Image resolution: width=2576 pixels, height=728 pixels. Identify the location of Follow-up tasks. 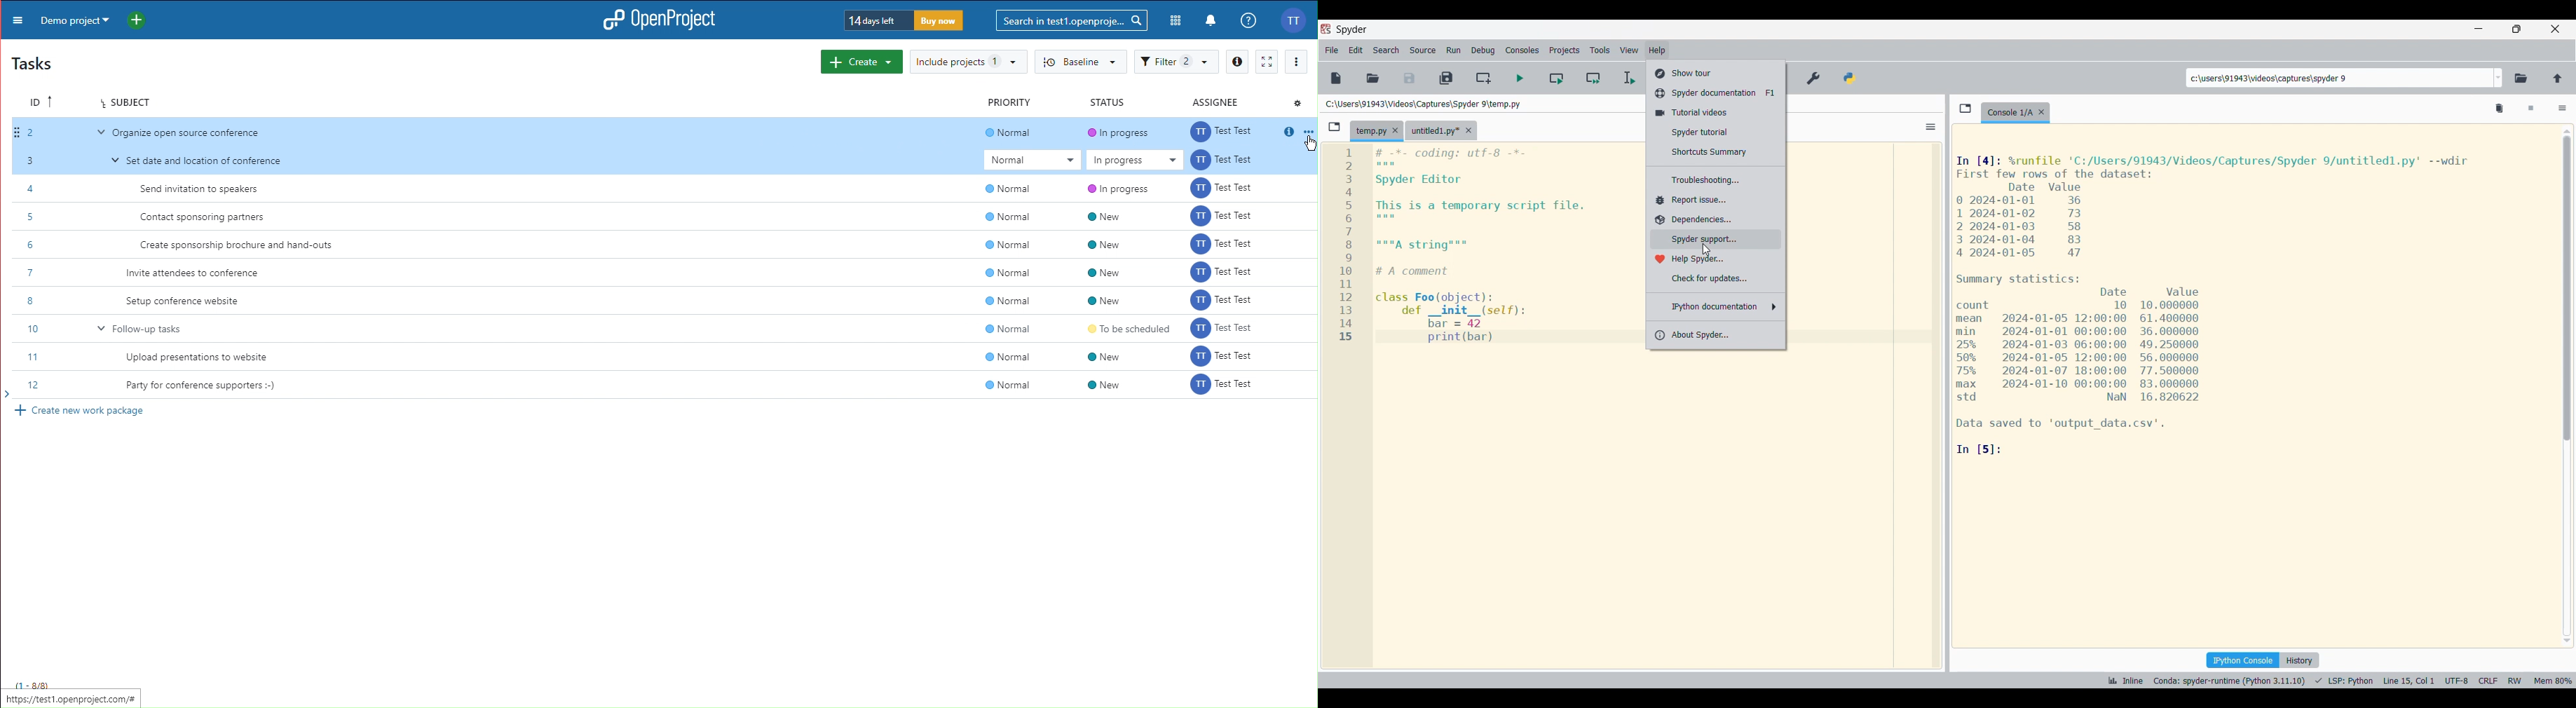
(144, 327).